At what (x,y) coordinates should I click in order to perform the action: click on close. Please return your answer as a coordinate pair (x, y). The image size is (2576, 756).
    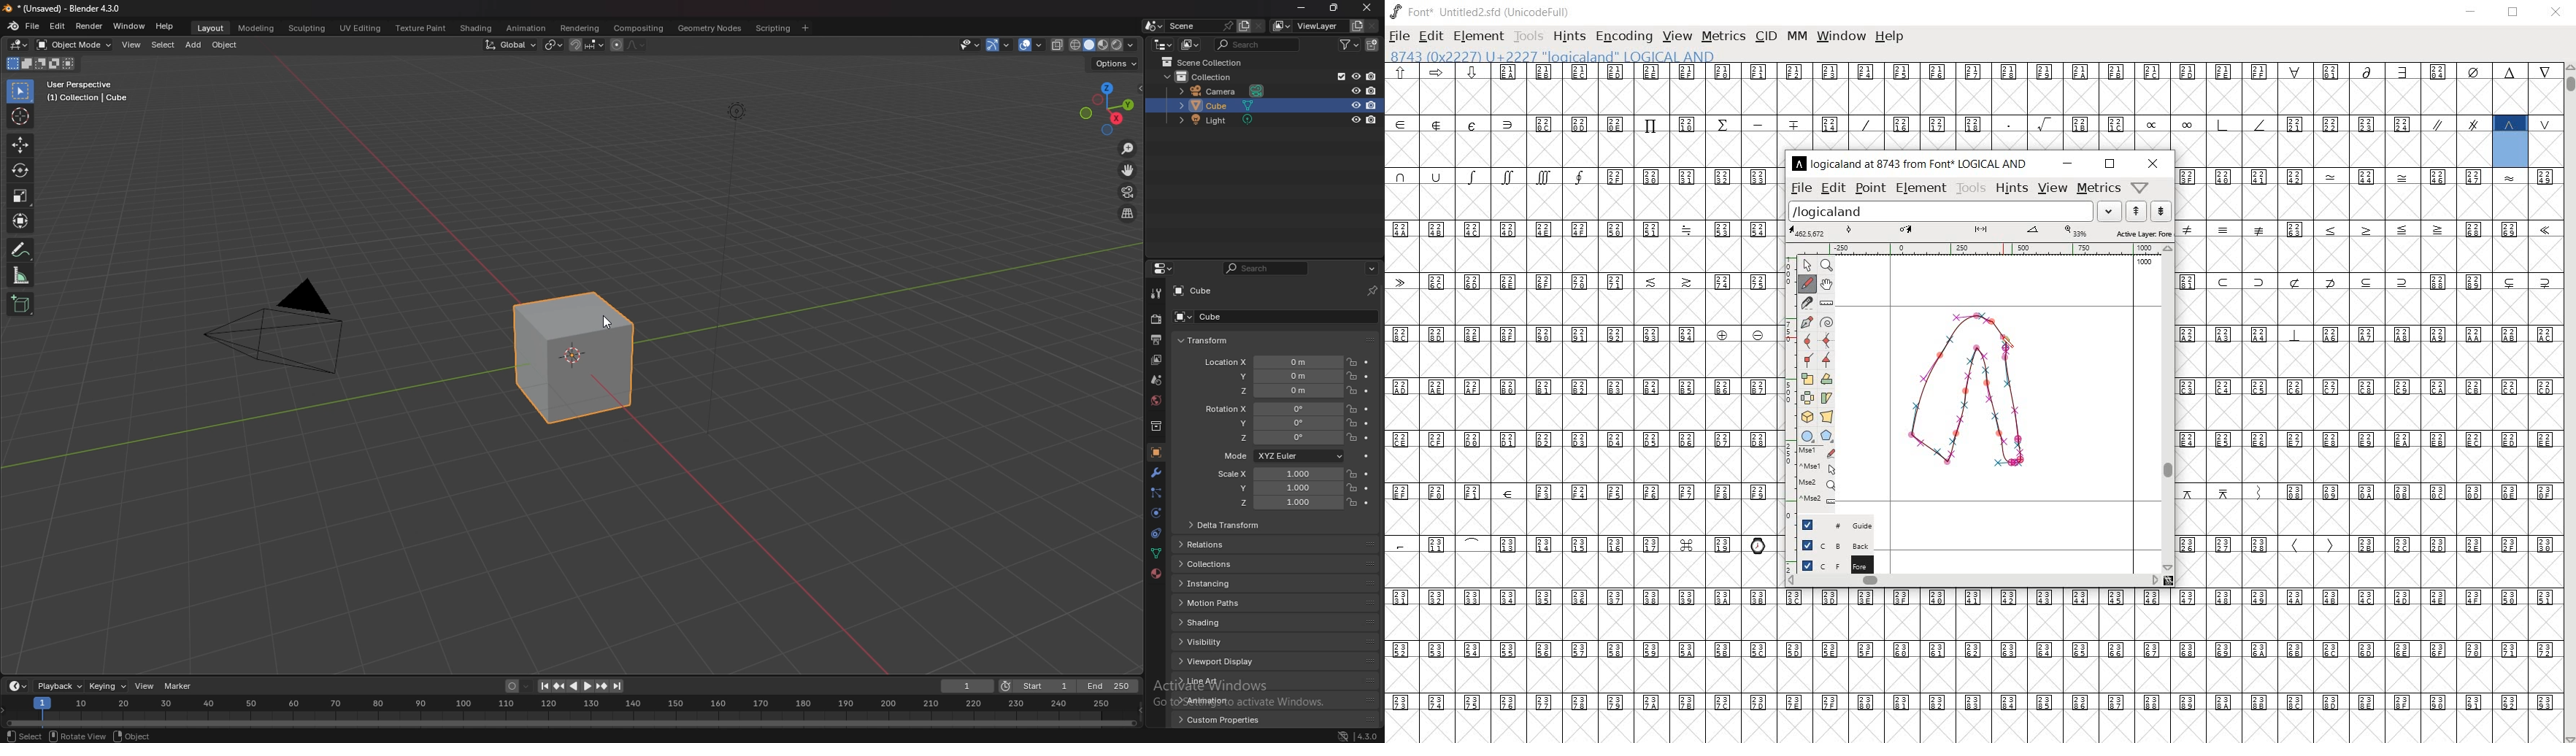
    Looking at the image, I should click on (2153, 163).